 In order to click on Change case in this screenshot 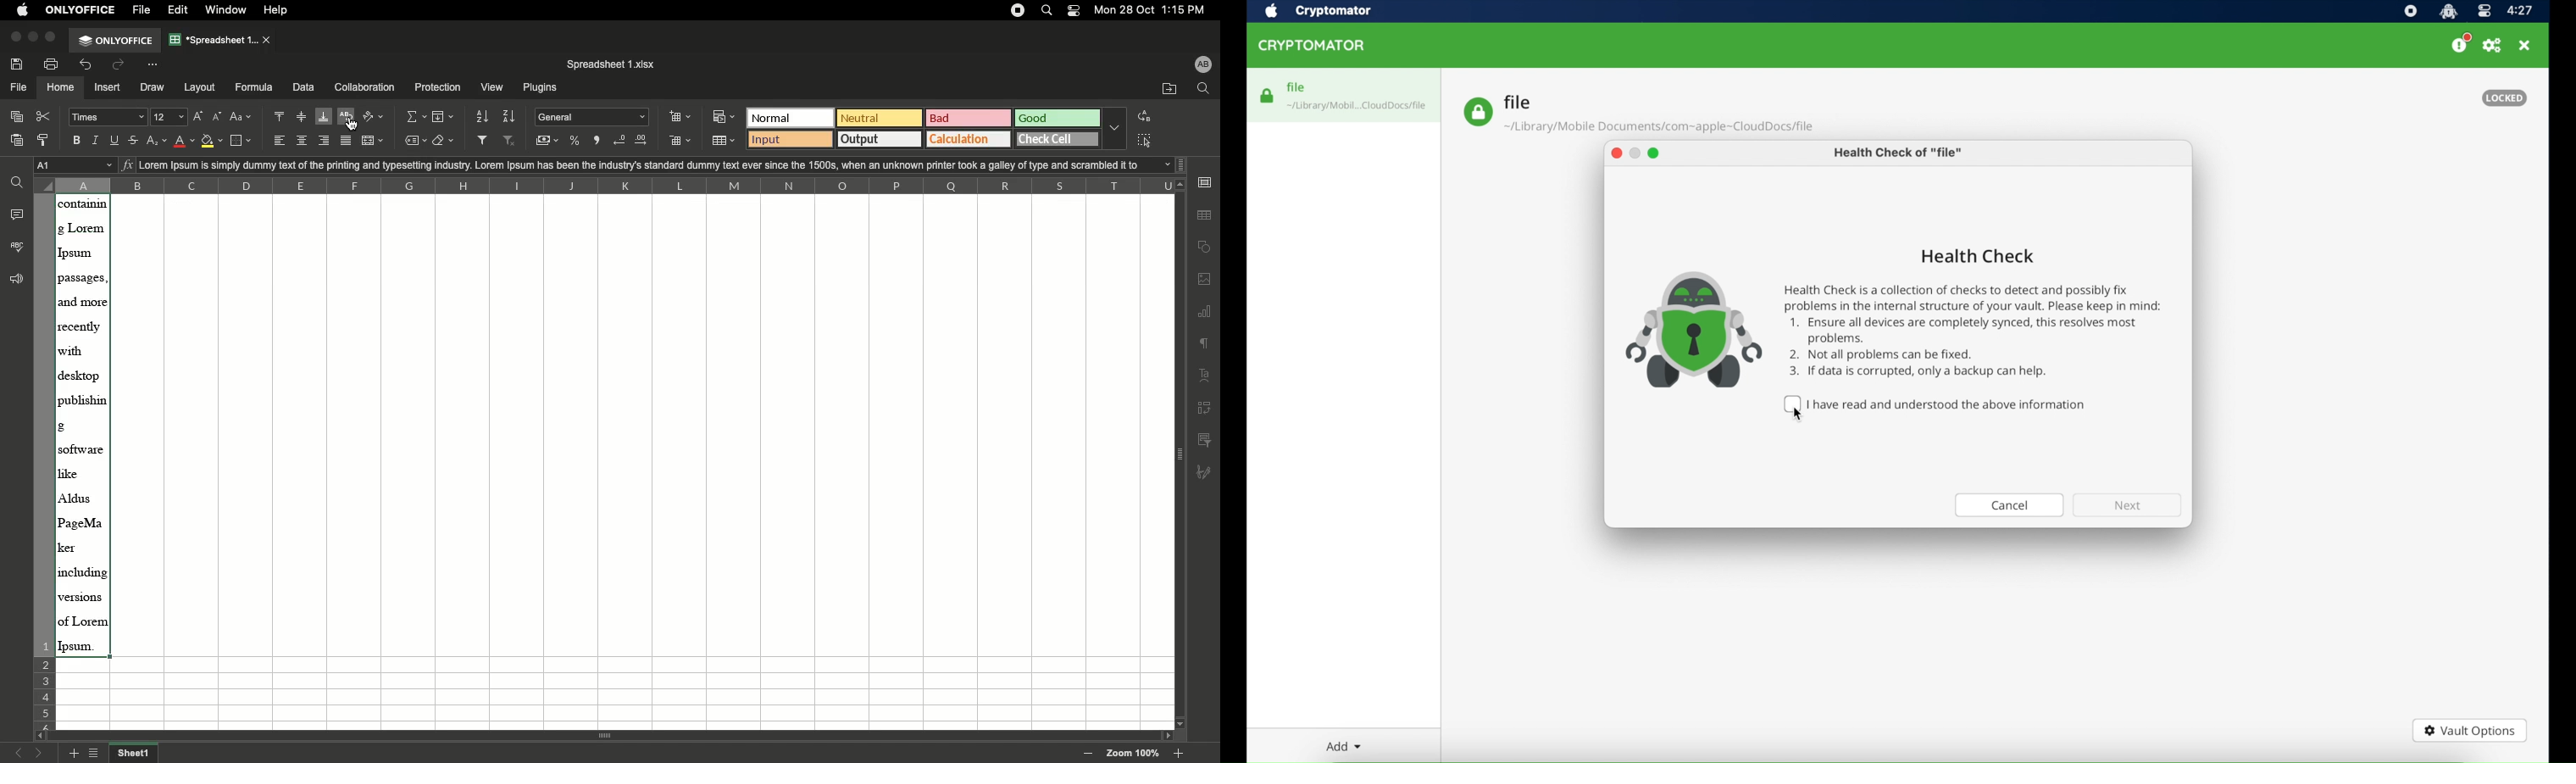, I will do `click(243, 118)`.